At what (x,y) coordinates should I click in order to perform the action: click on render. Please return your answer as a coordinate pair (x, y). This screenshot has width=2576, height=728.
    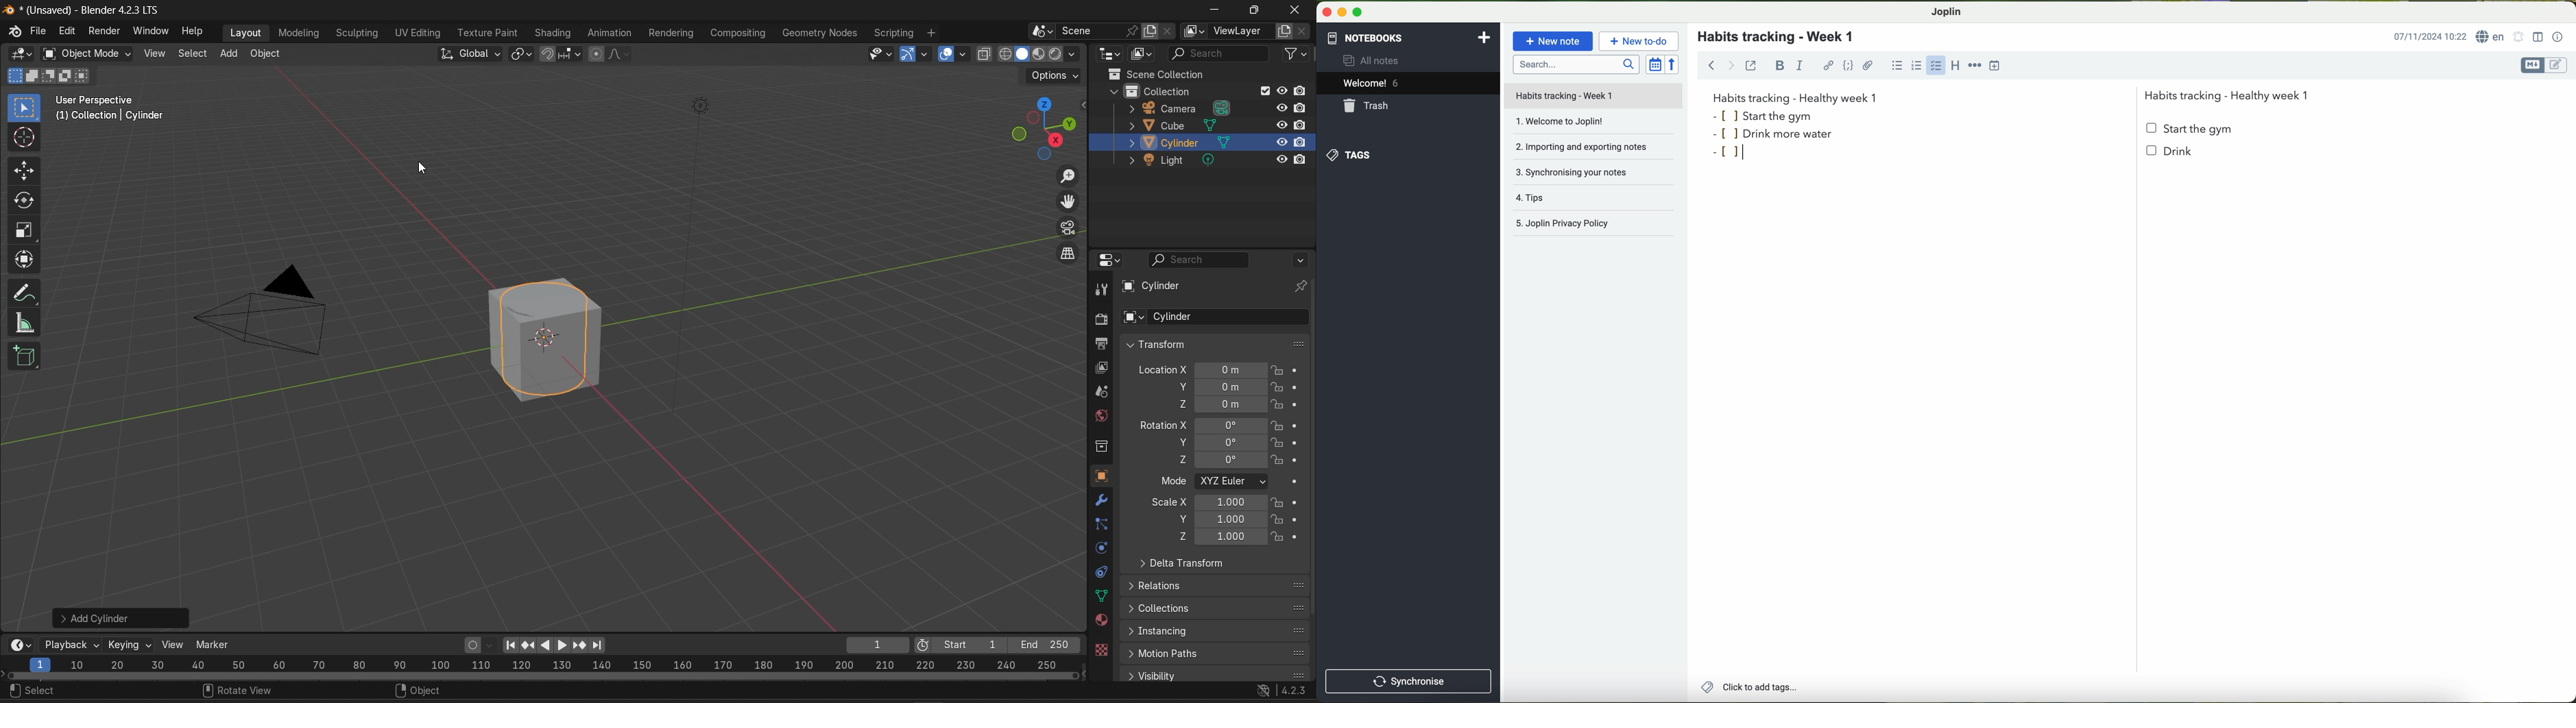
    Looking at the image, I should click on (1099, 319).